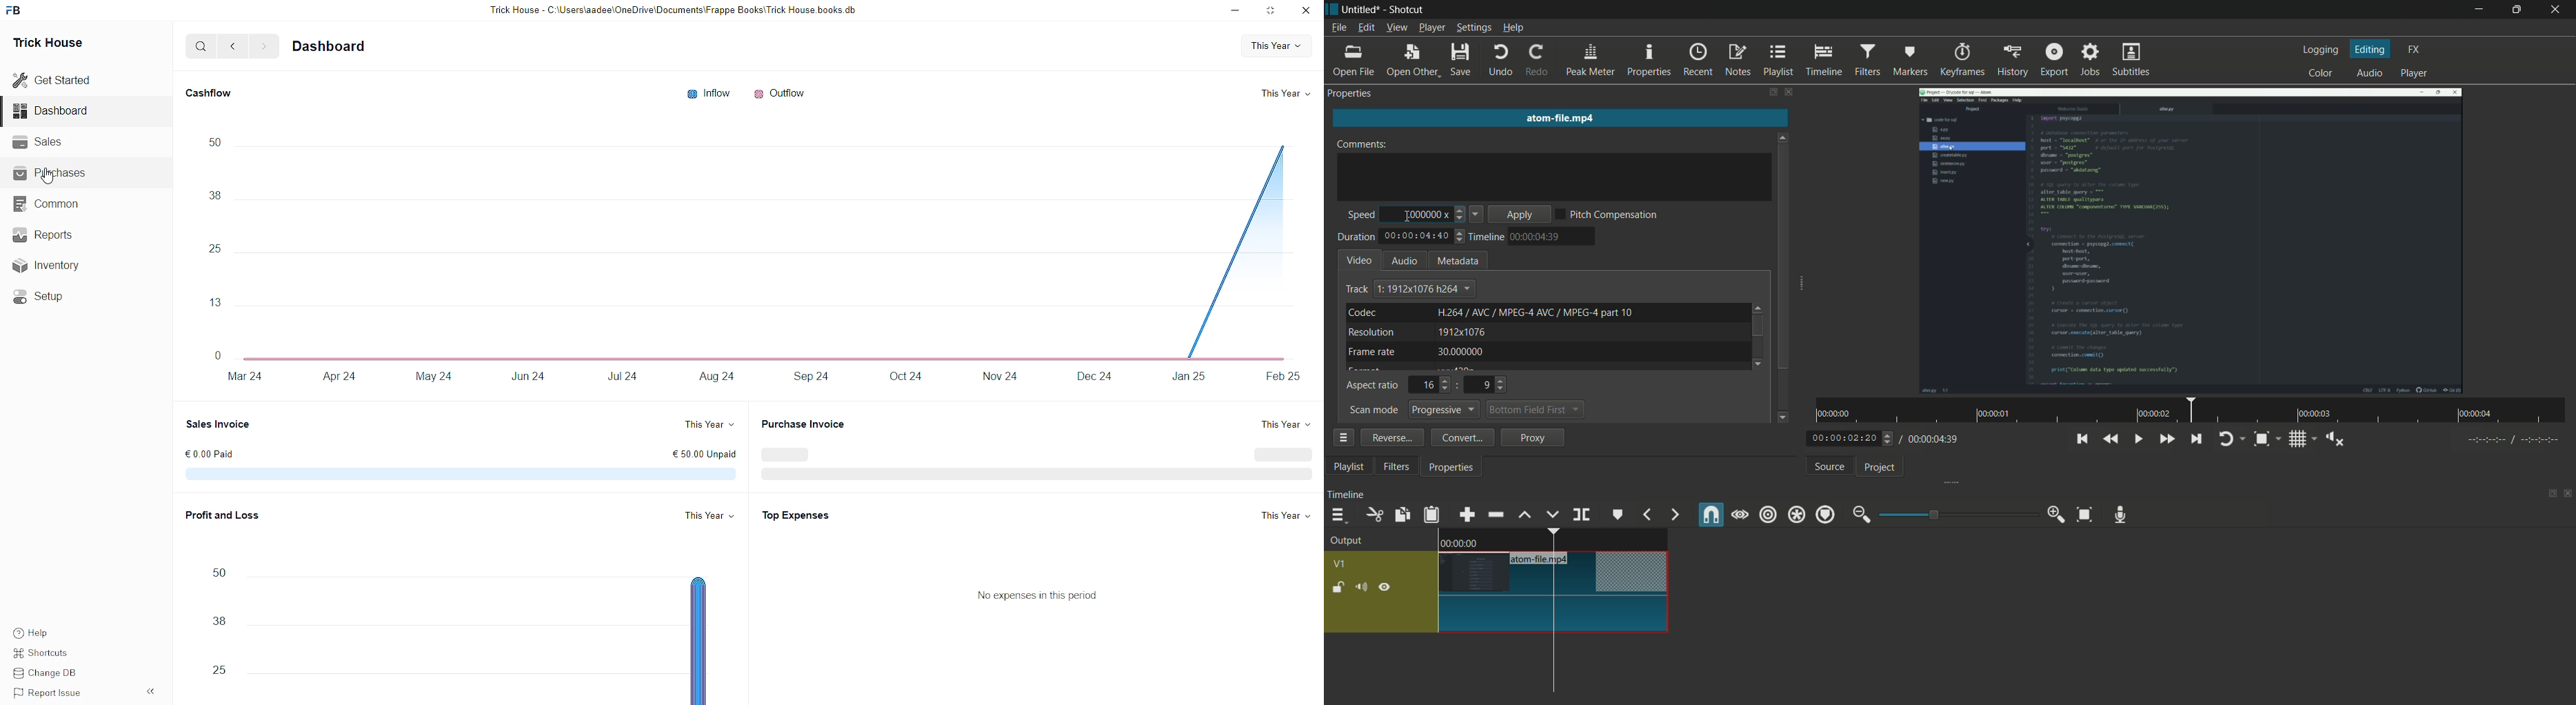  I want to click on cursor, so click(1540, 601).